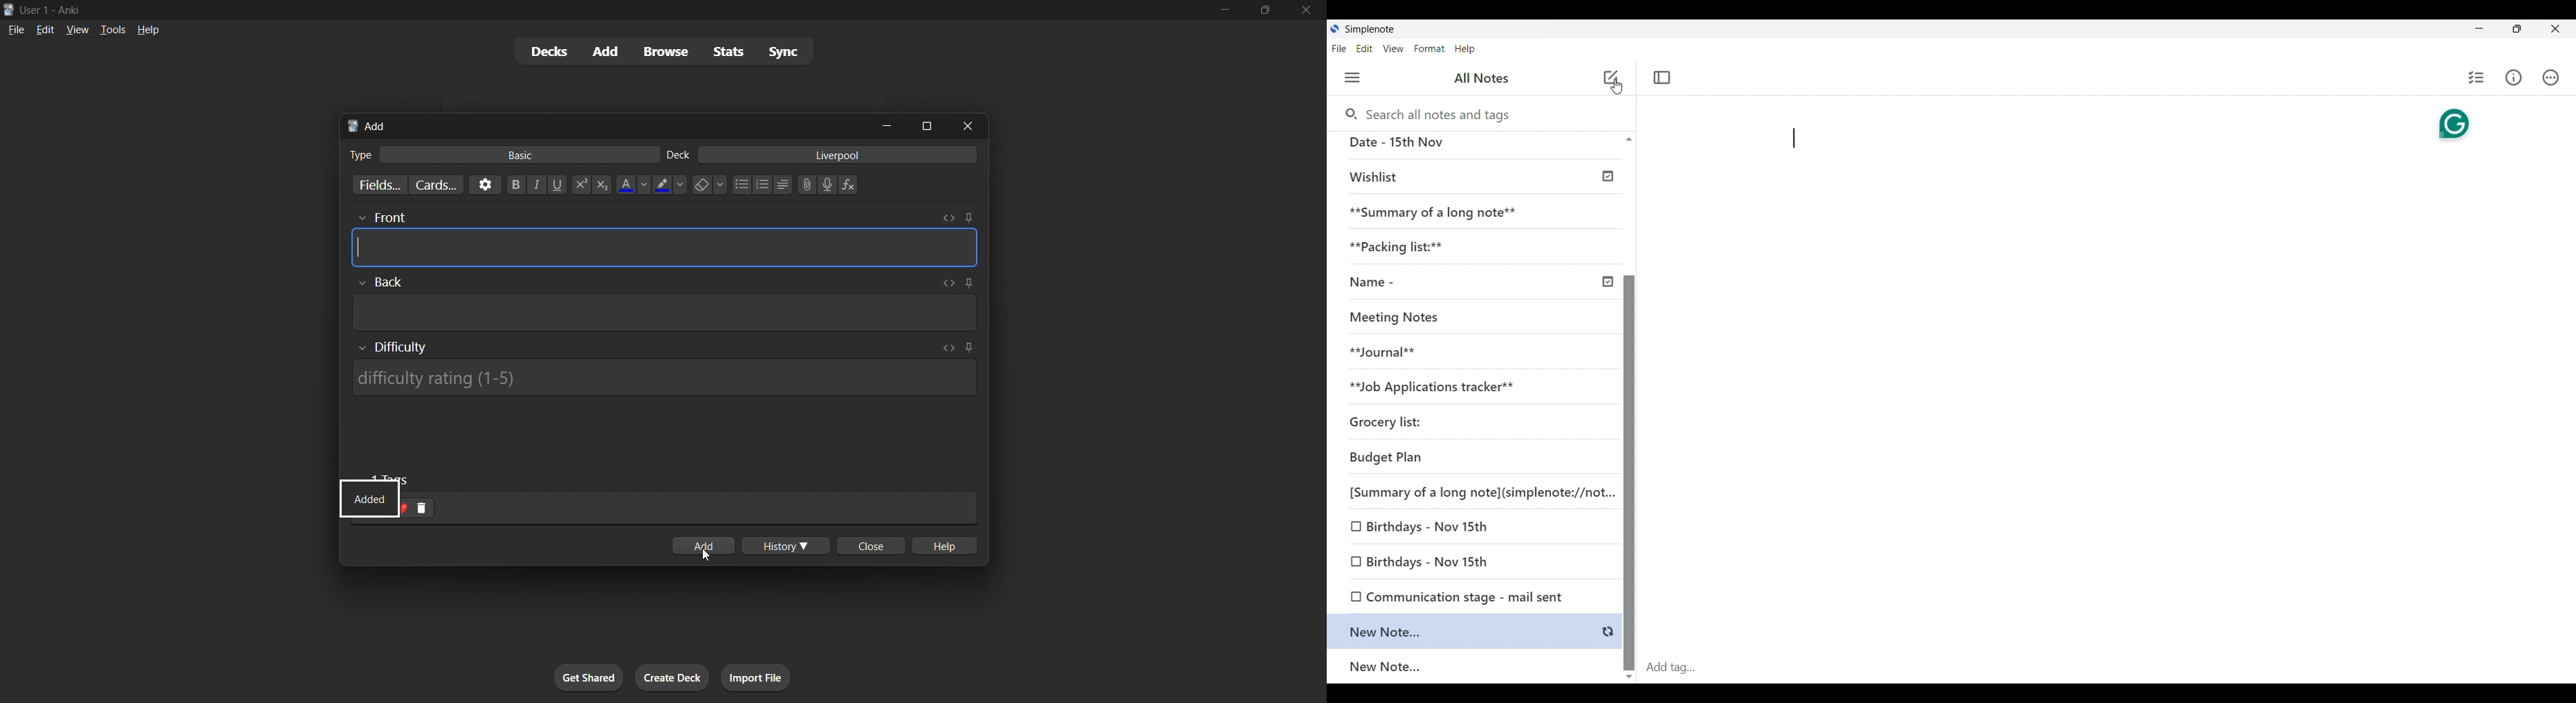  I want to click on text highlight color, so click(670, 184).